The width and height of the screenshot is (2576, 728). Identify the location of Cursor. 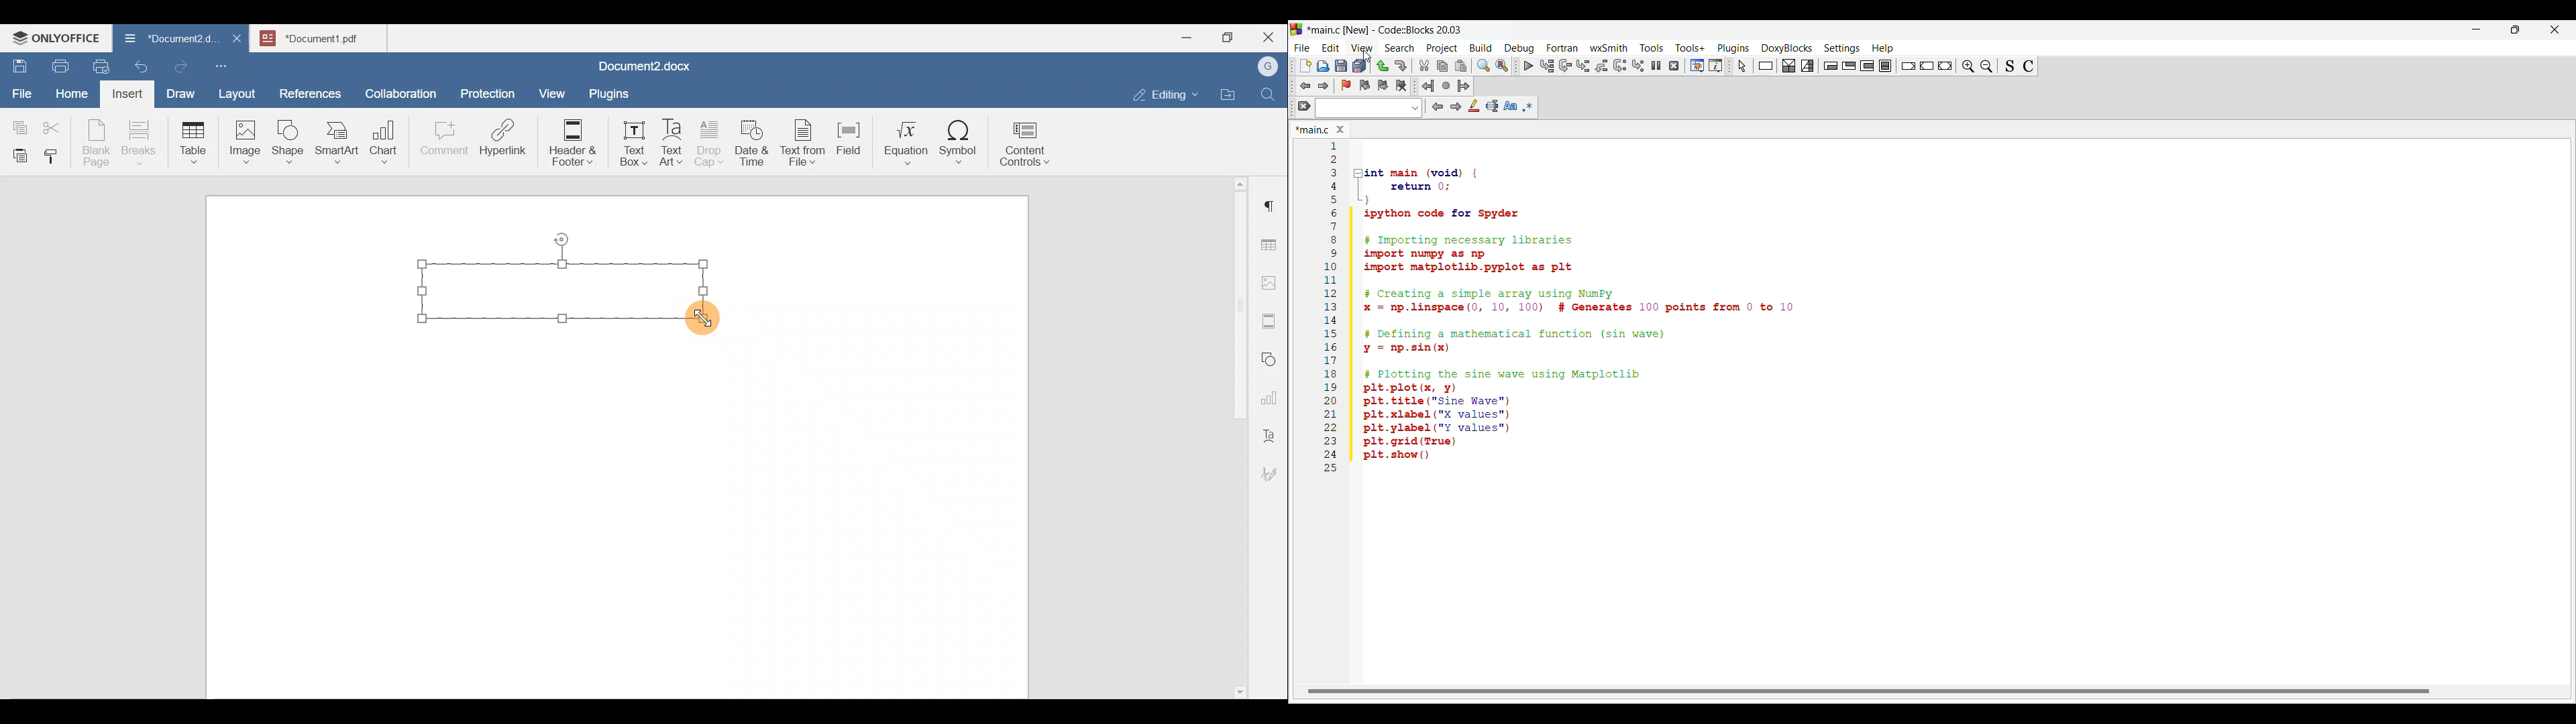
(691, 312).